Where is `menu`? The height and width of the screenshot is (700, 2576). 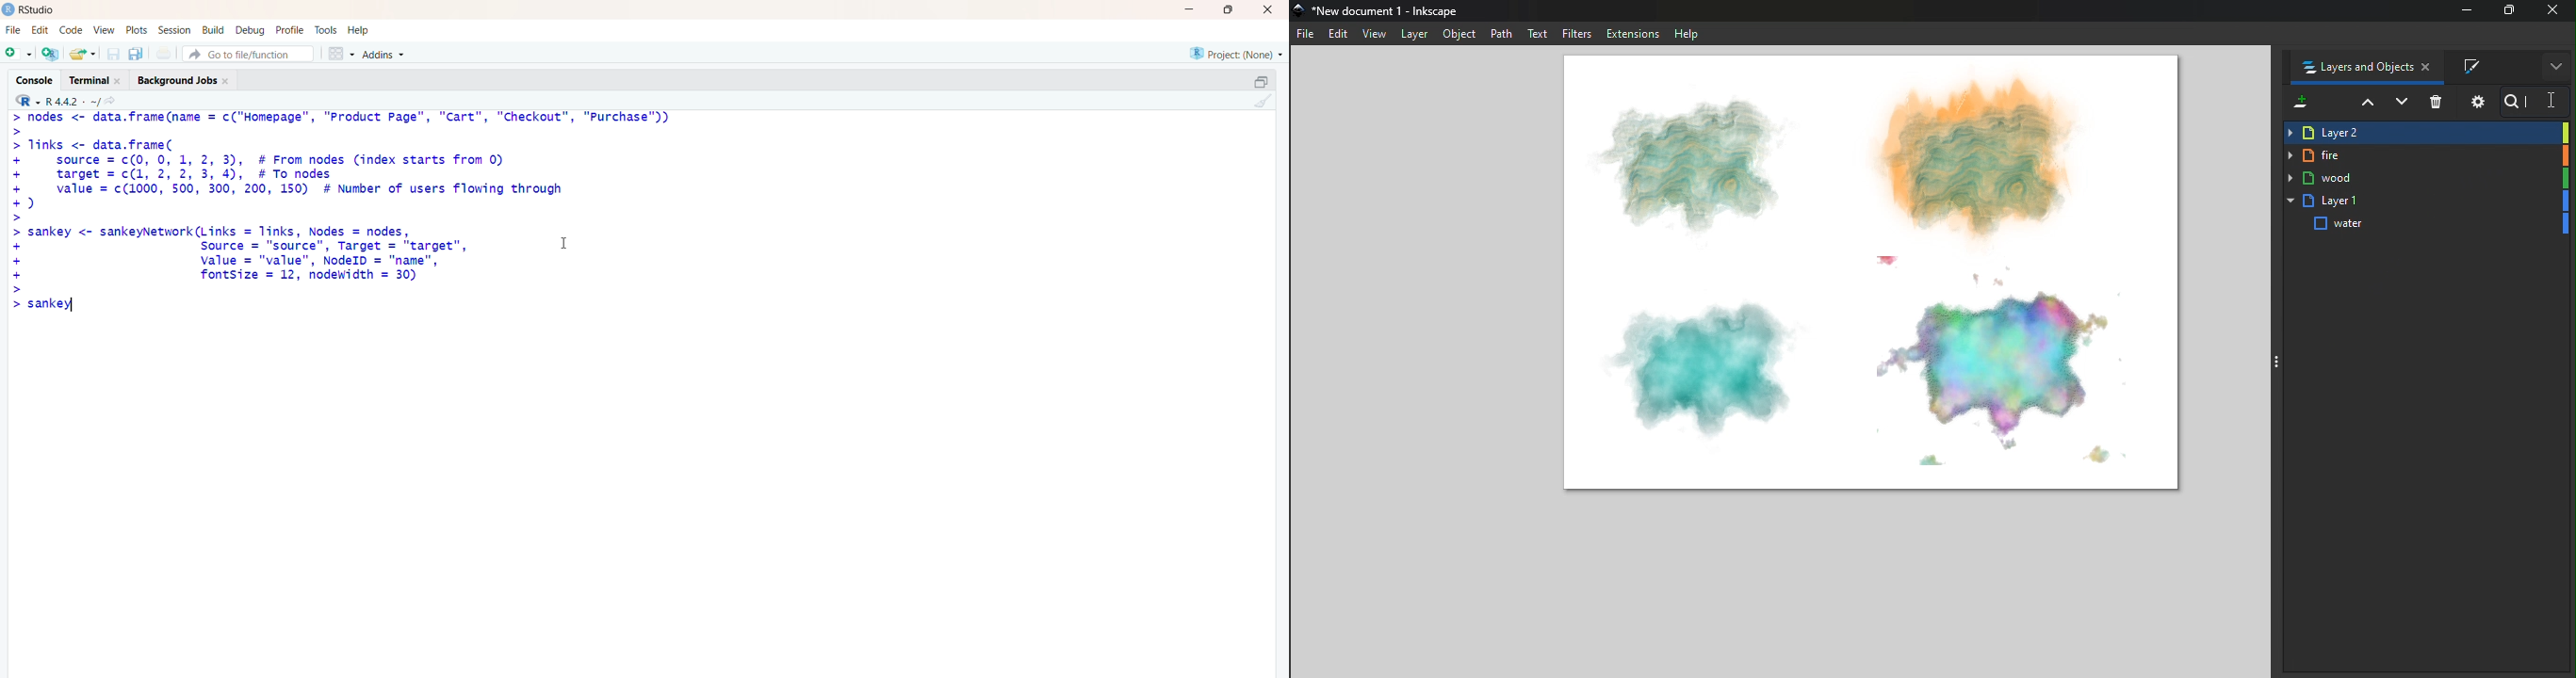
menu is located at coordinates (17, 54).